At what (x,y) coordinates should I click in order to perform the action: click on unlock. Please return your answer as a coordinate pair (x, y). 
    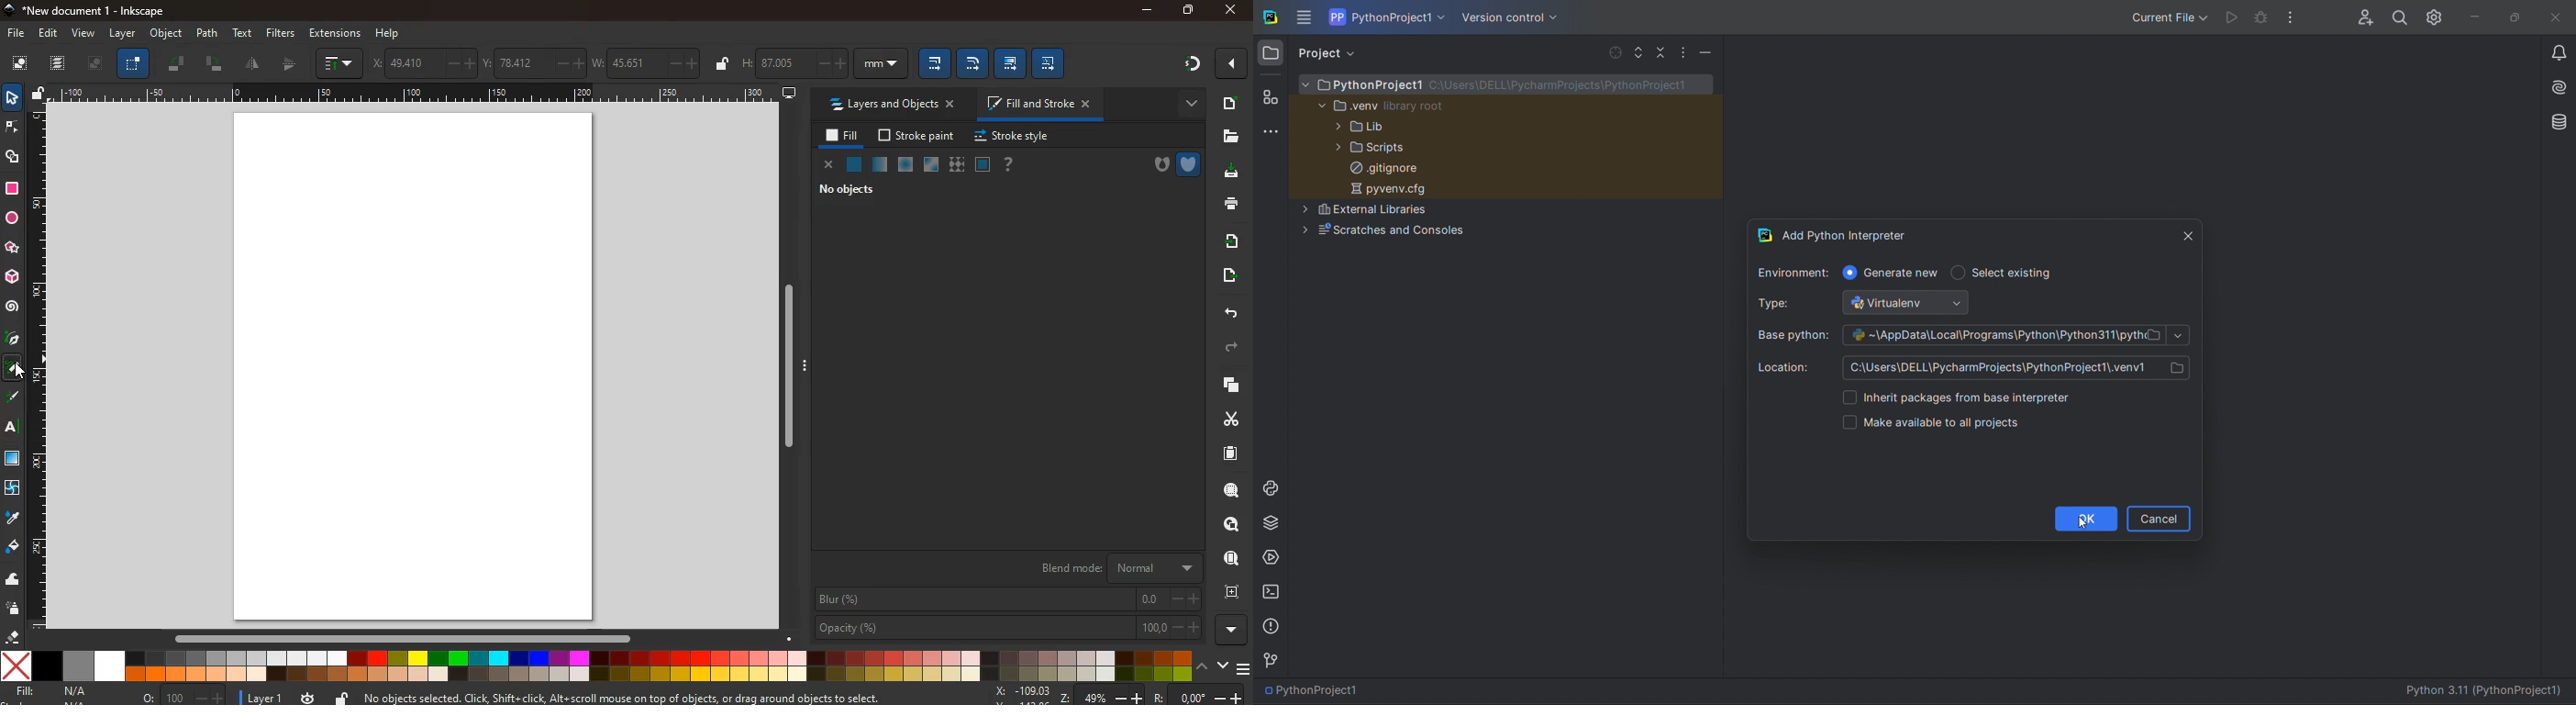
    Looking at the image, I should click on (720, 64).